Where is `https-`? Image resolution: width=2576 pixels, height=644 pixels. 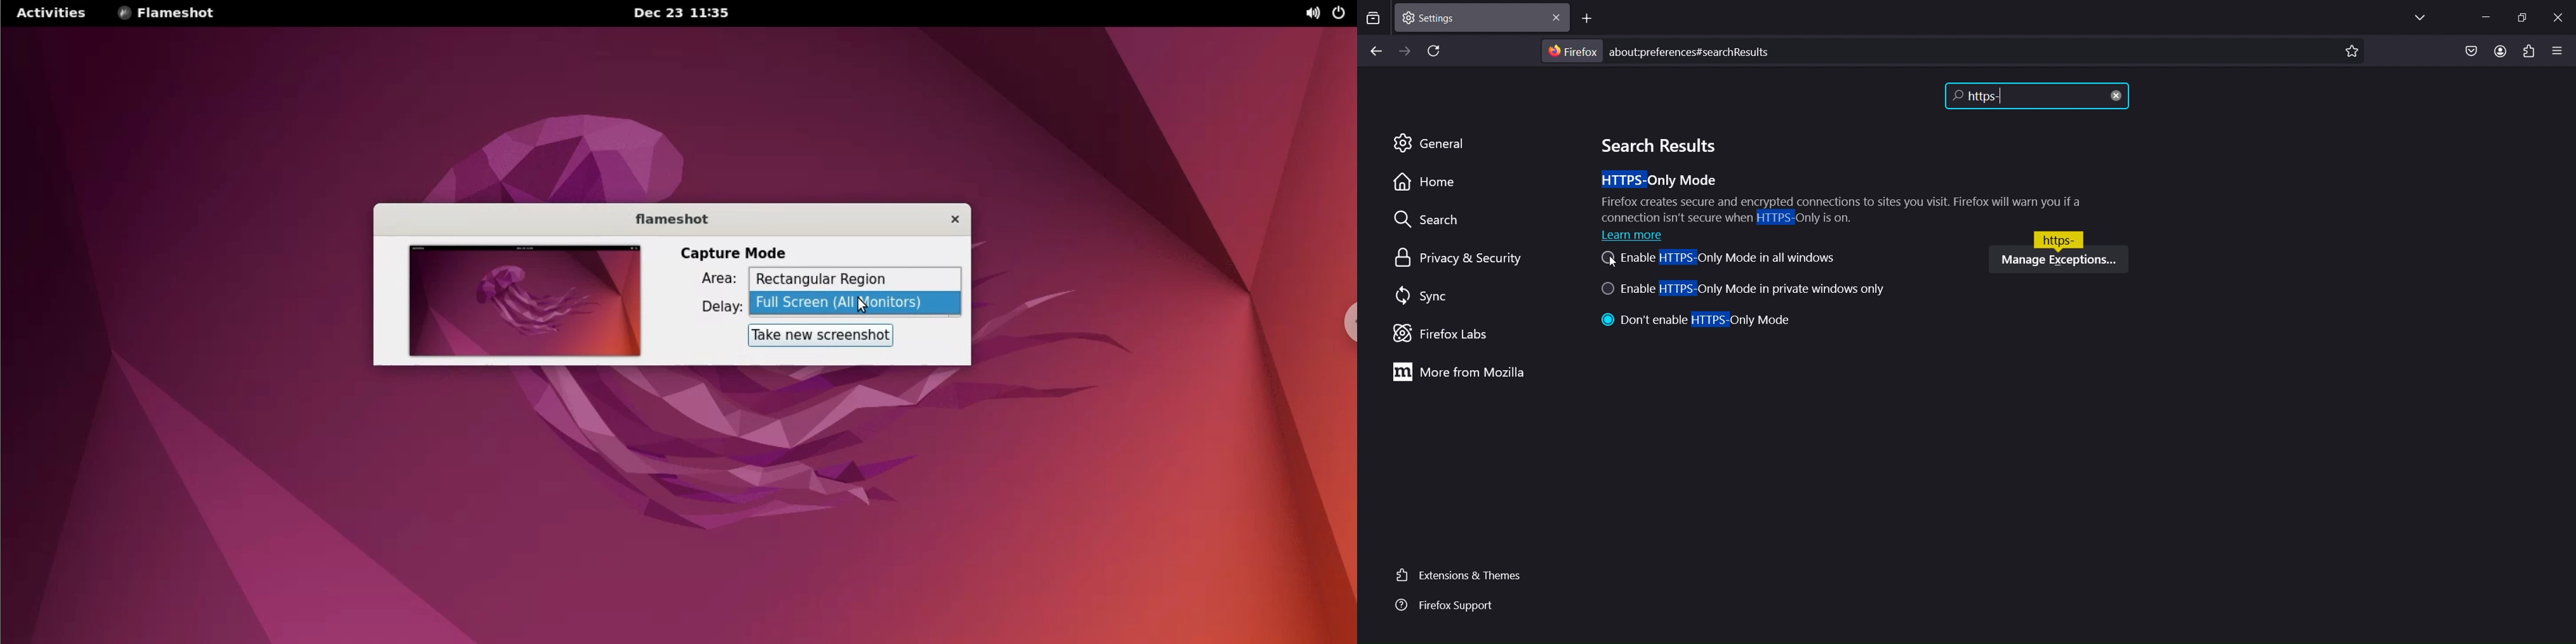
https- is located at coordinates (2059, 238).